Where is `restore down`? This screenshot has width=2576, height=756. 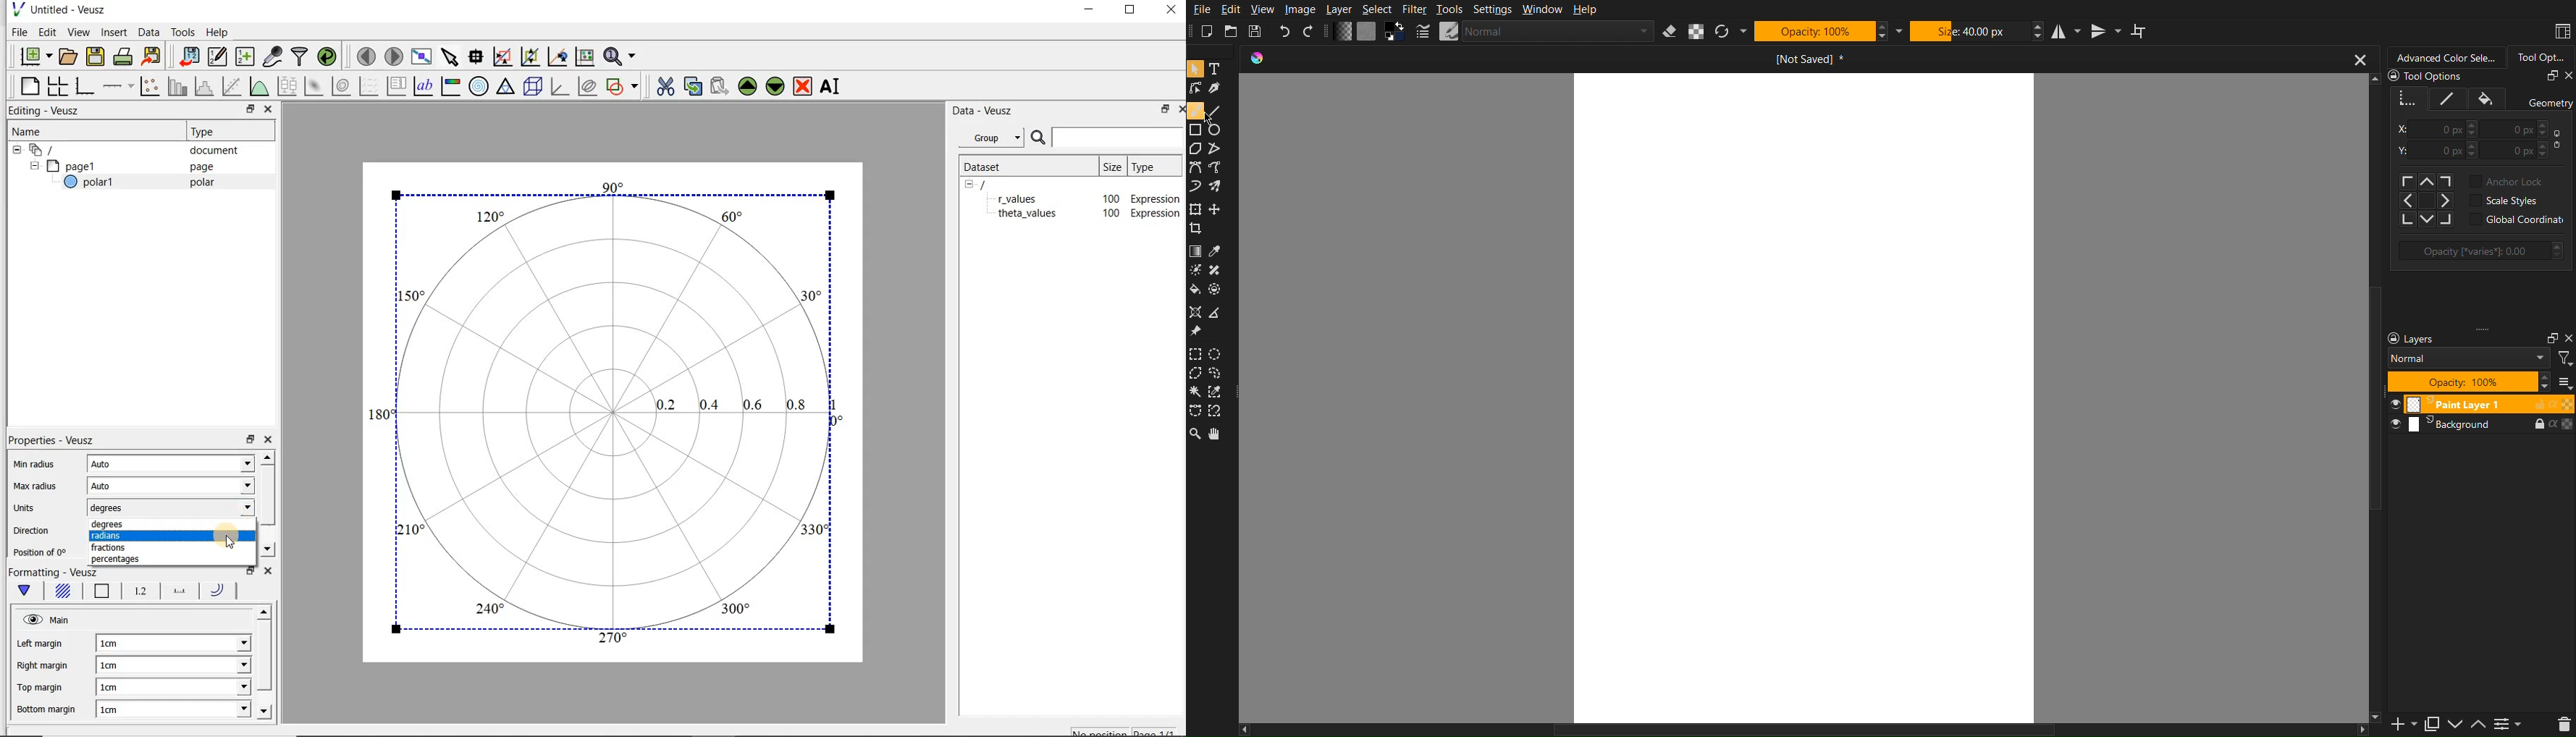 restore down is located at coordinates (1161, 112).